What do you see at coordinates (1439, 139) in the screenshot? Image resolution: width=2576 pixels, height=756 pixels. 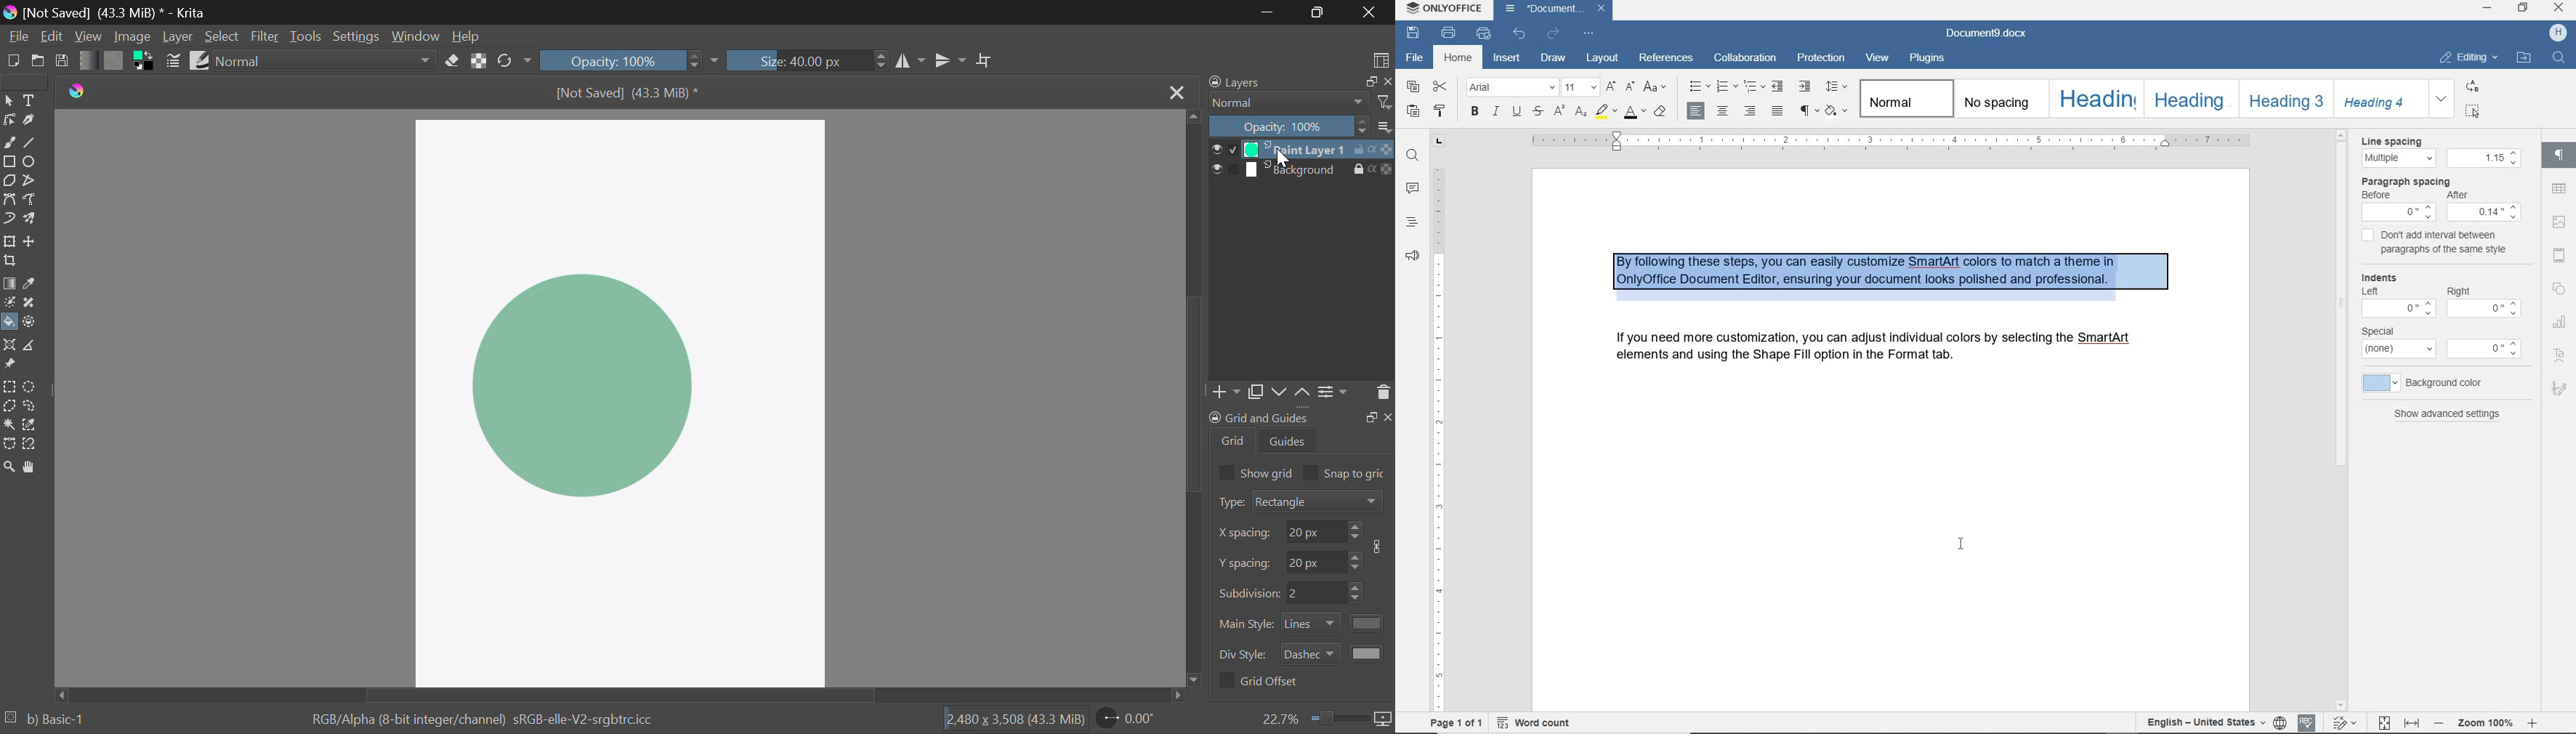 I see `tab stop` at bounding box center [1439, 139].